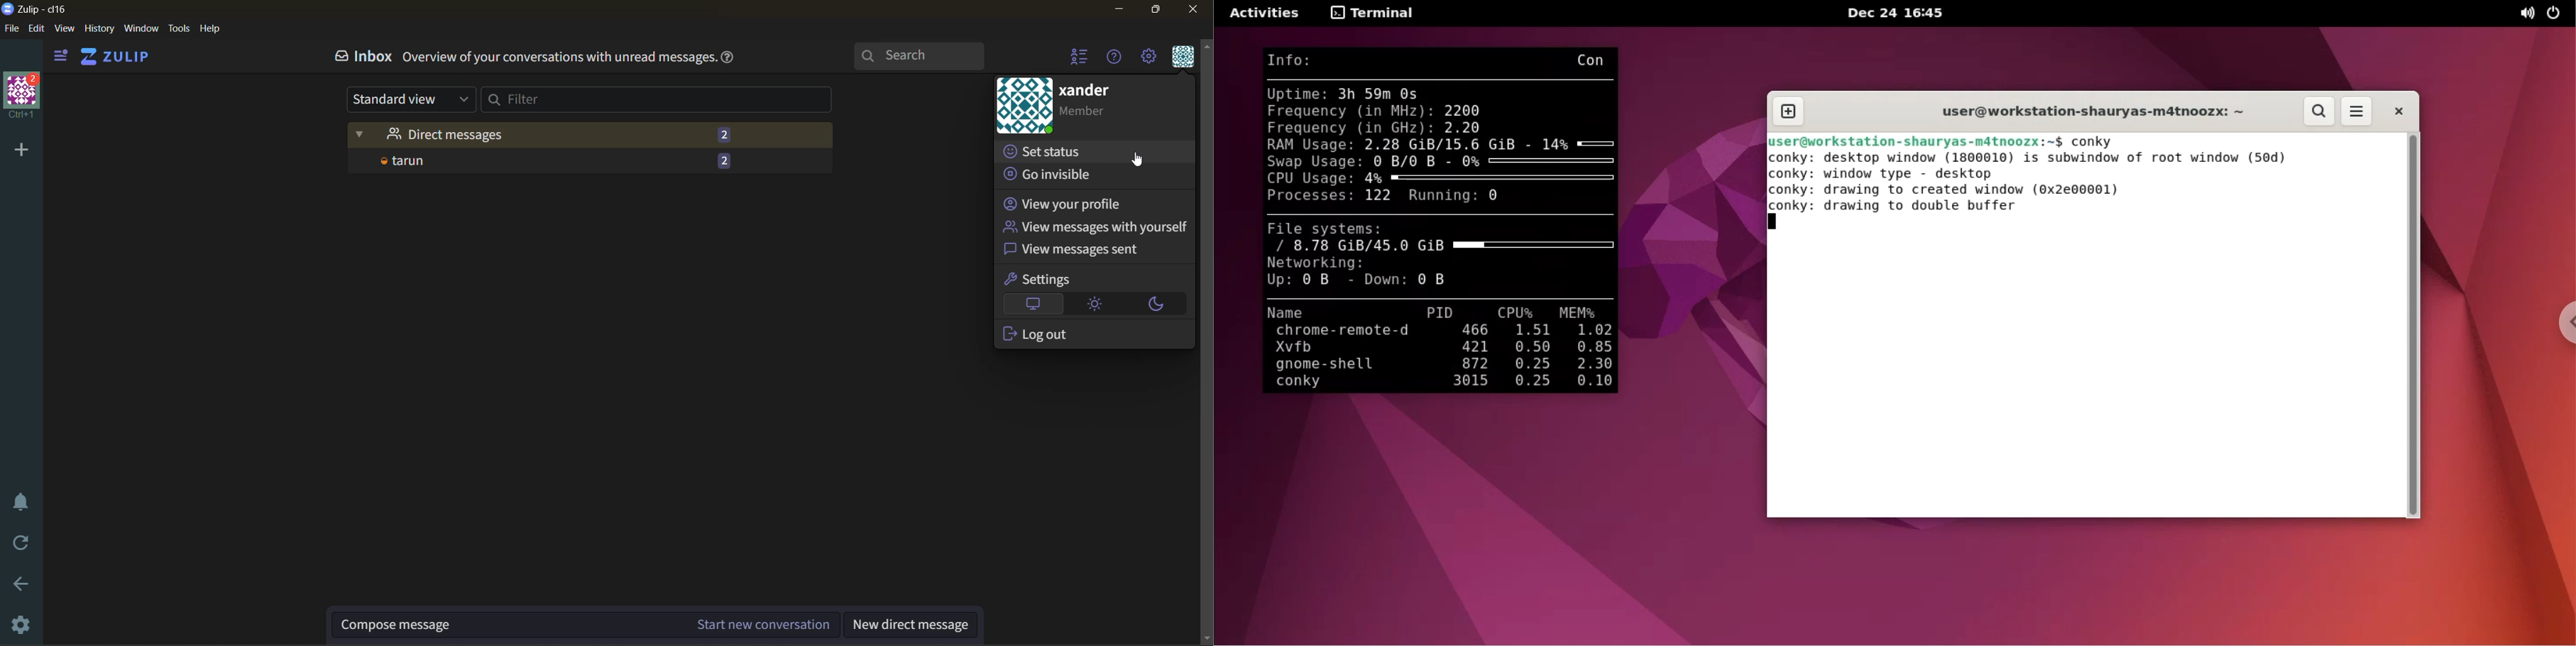  I want to click on view home, so click(118, 57).